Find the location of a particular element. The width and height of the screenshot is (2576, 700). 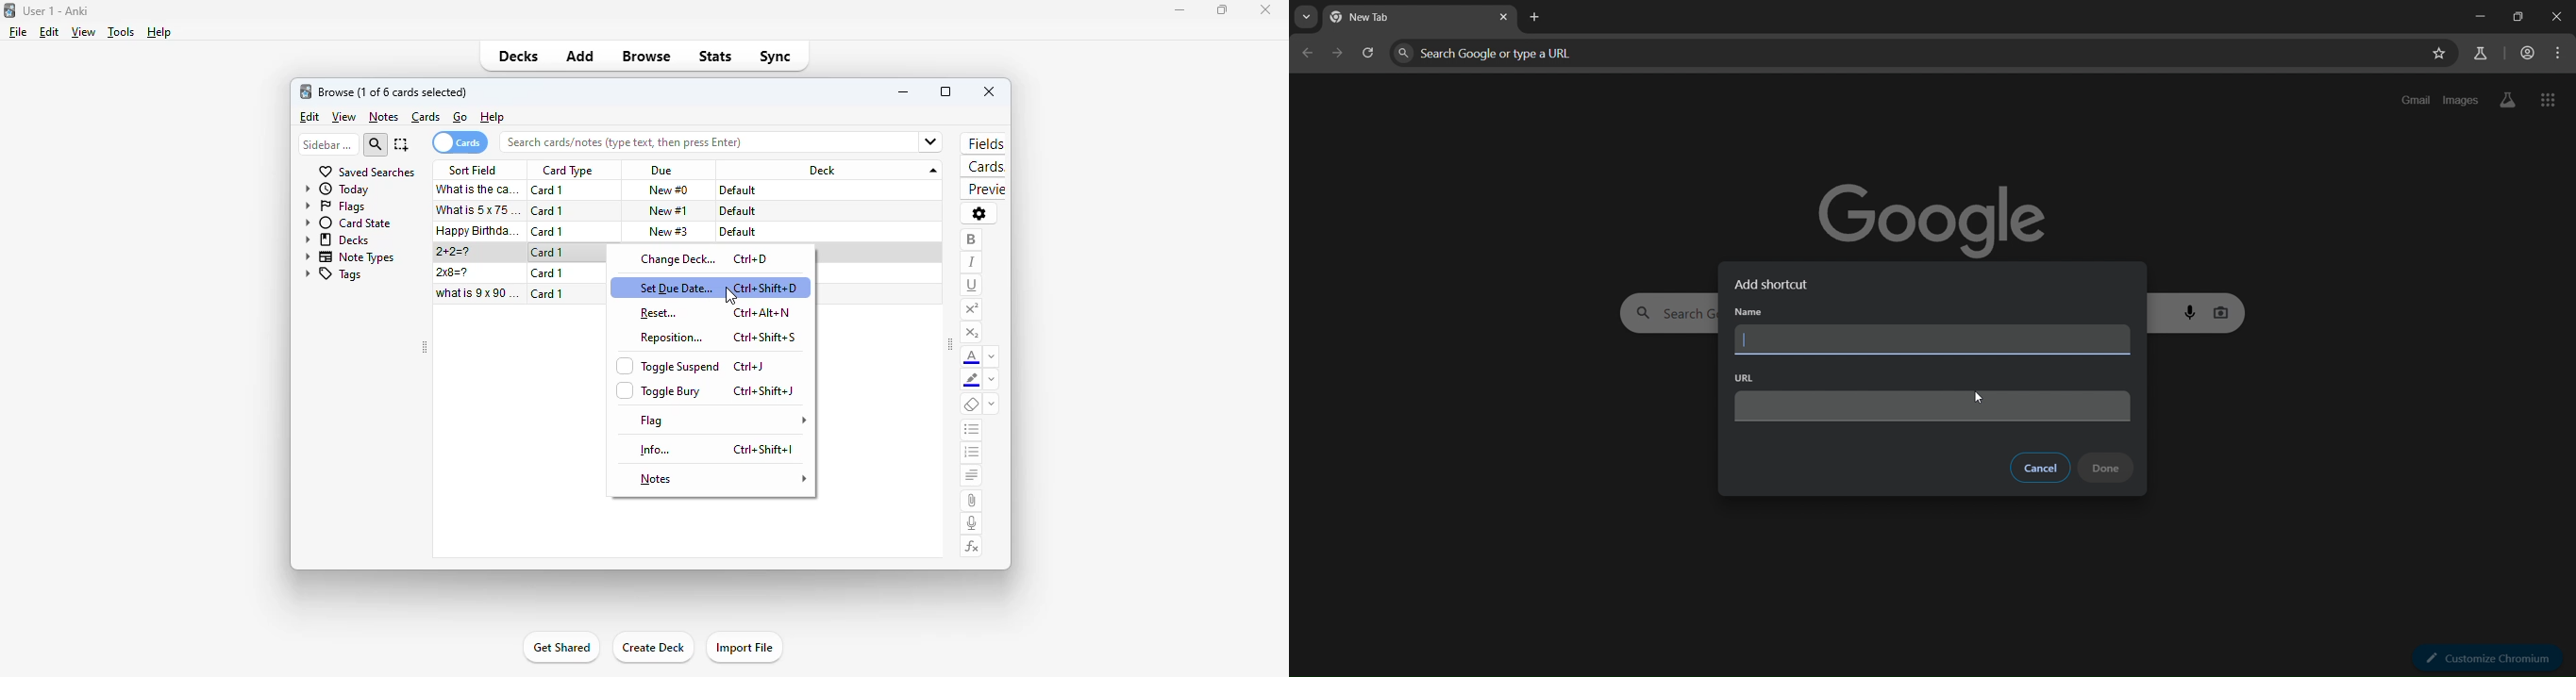

remove formatting is located at coordinates (972, 405).